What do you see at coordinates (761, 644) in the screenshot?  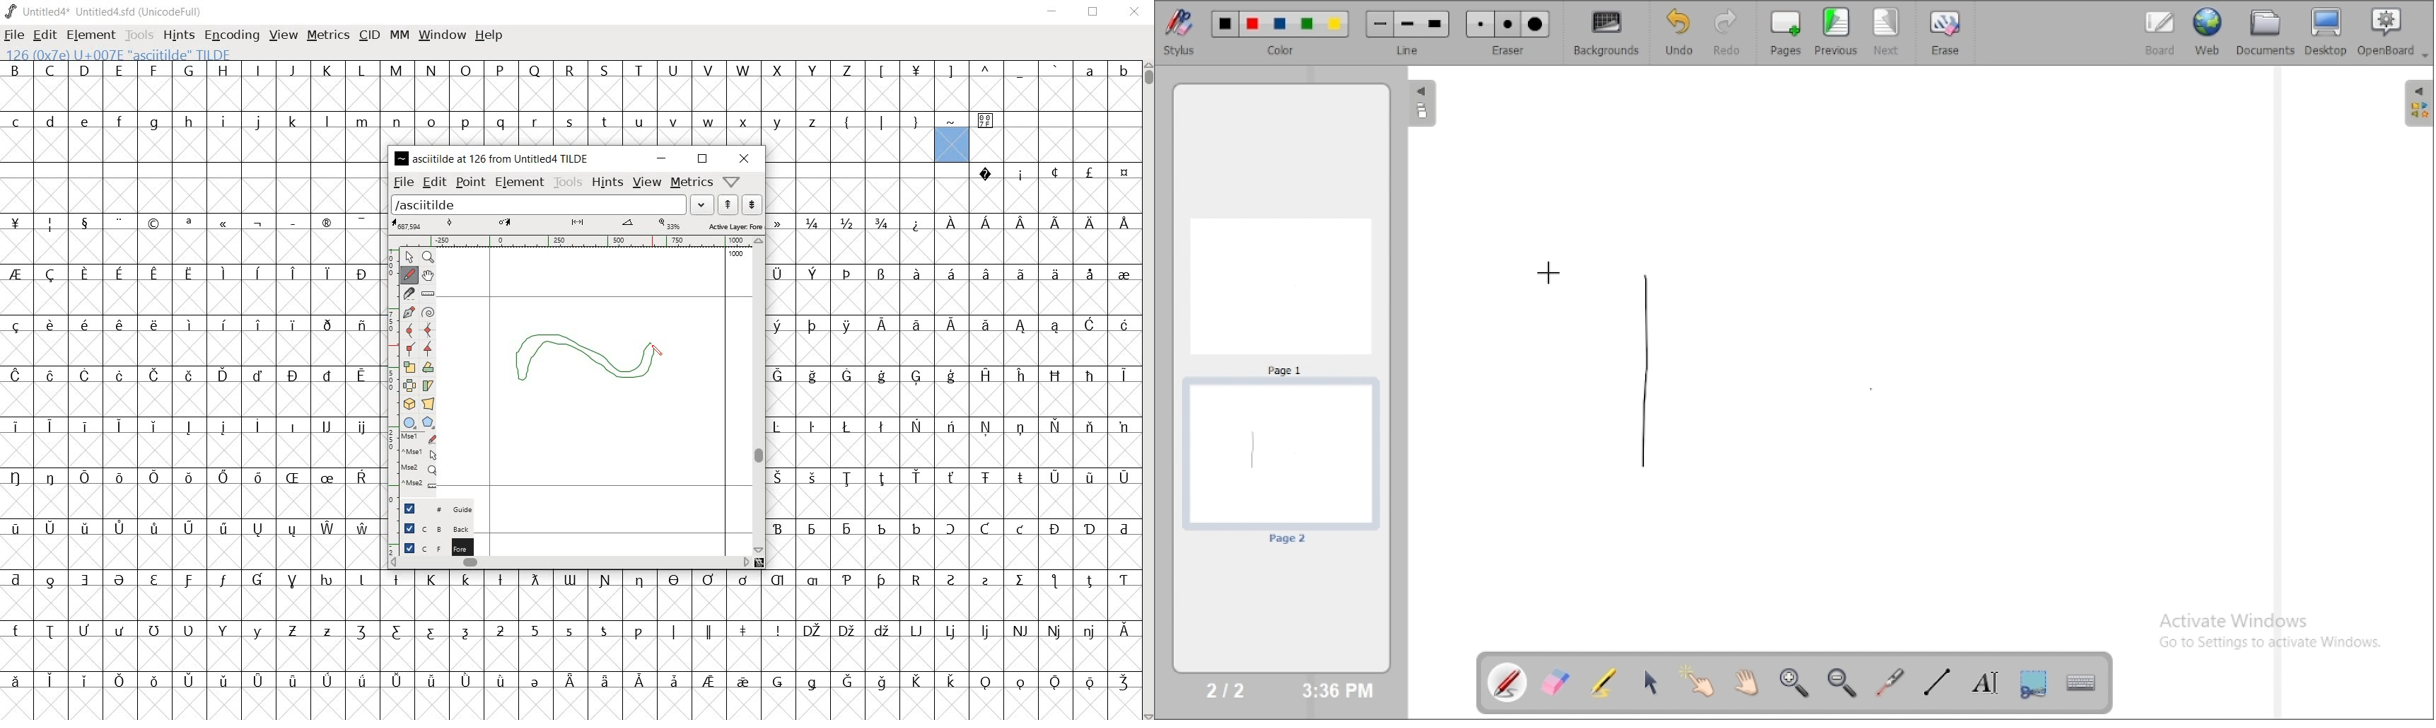 I see `glyph characters` at bounding box center [761, 644].